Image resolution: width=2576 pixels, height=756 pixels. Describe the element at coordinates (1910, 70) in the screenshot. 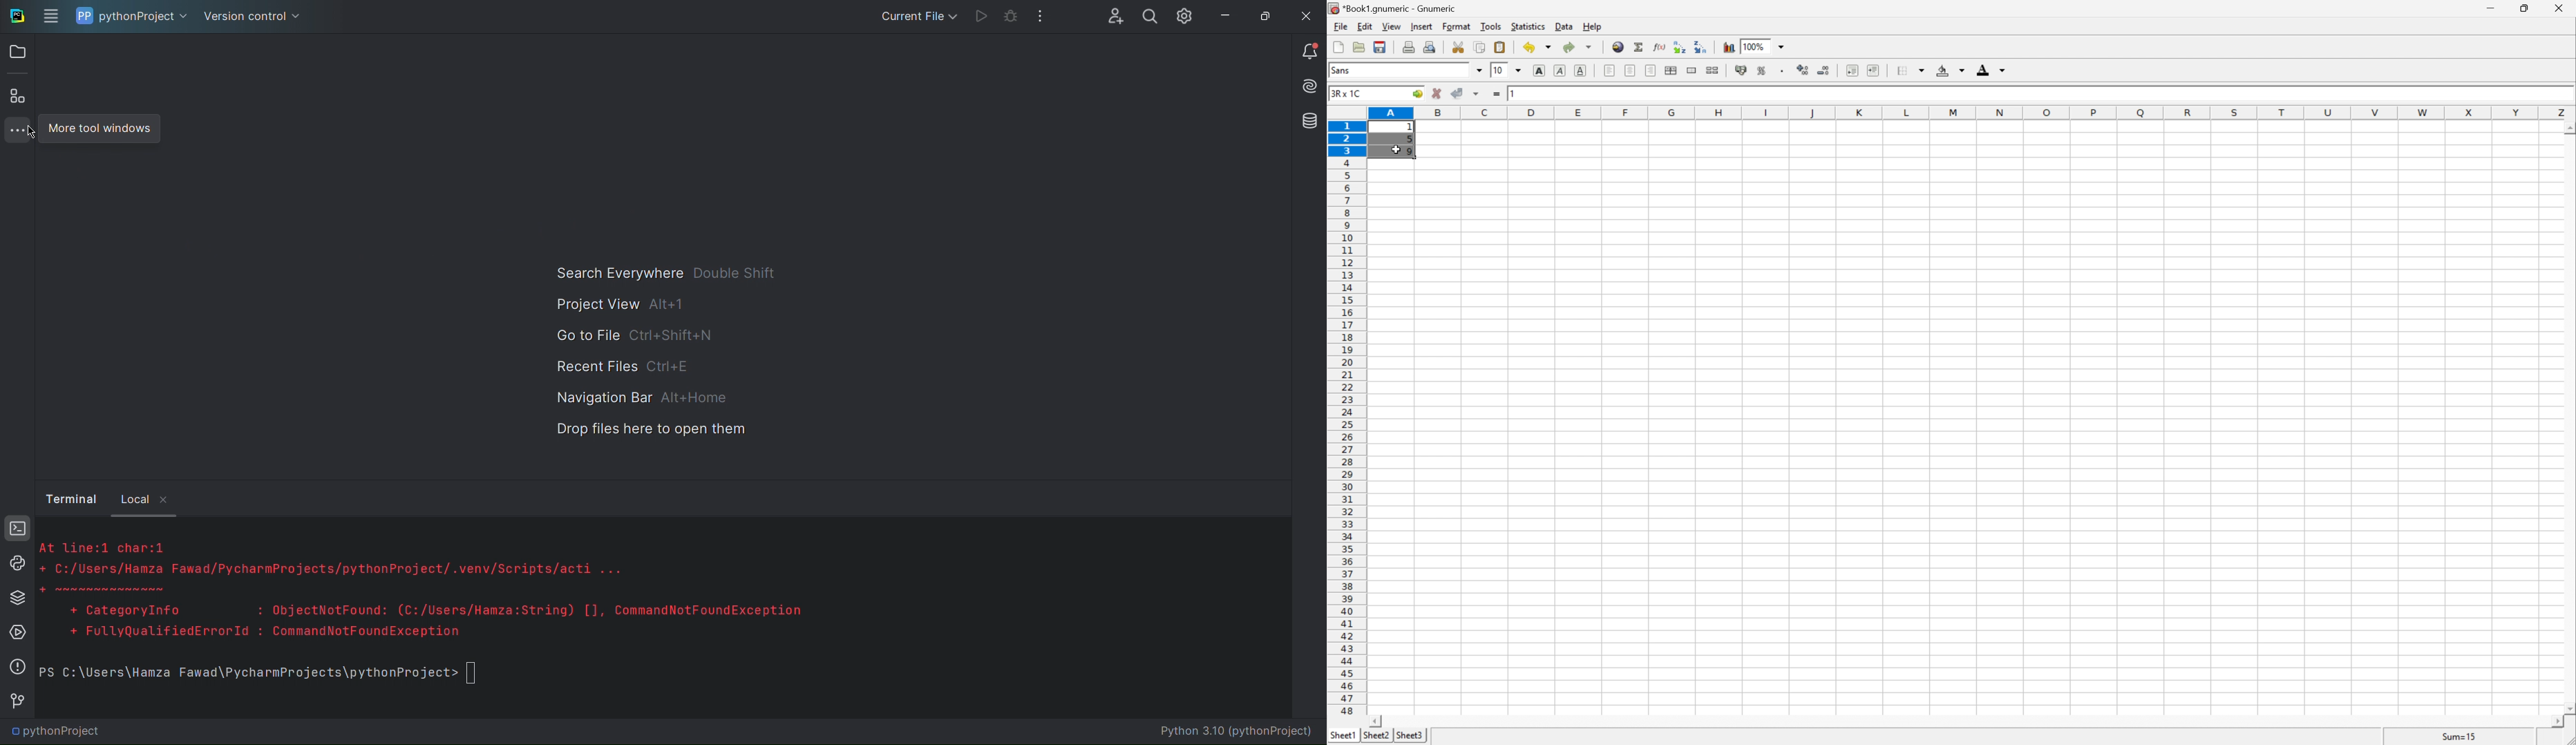

I see `borders` at that location.